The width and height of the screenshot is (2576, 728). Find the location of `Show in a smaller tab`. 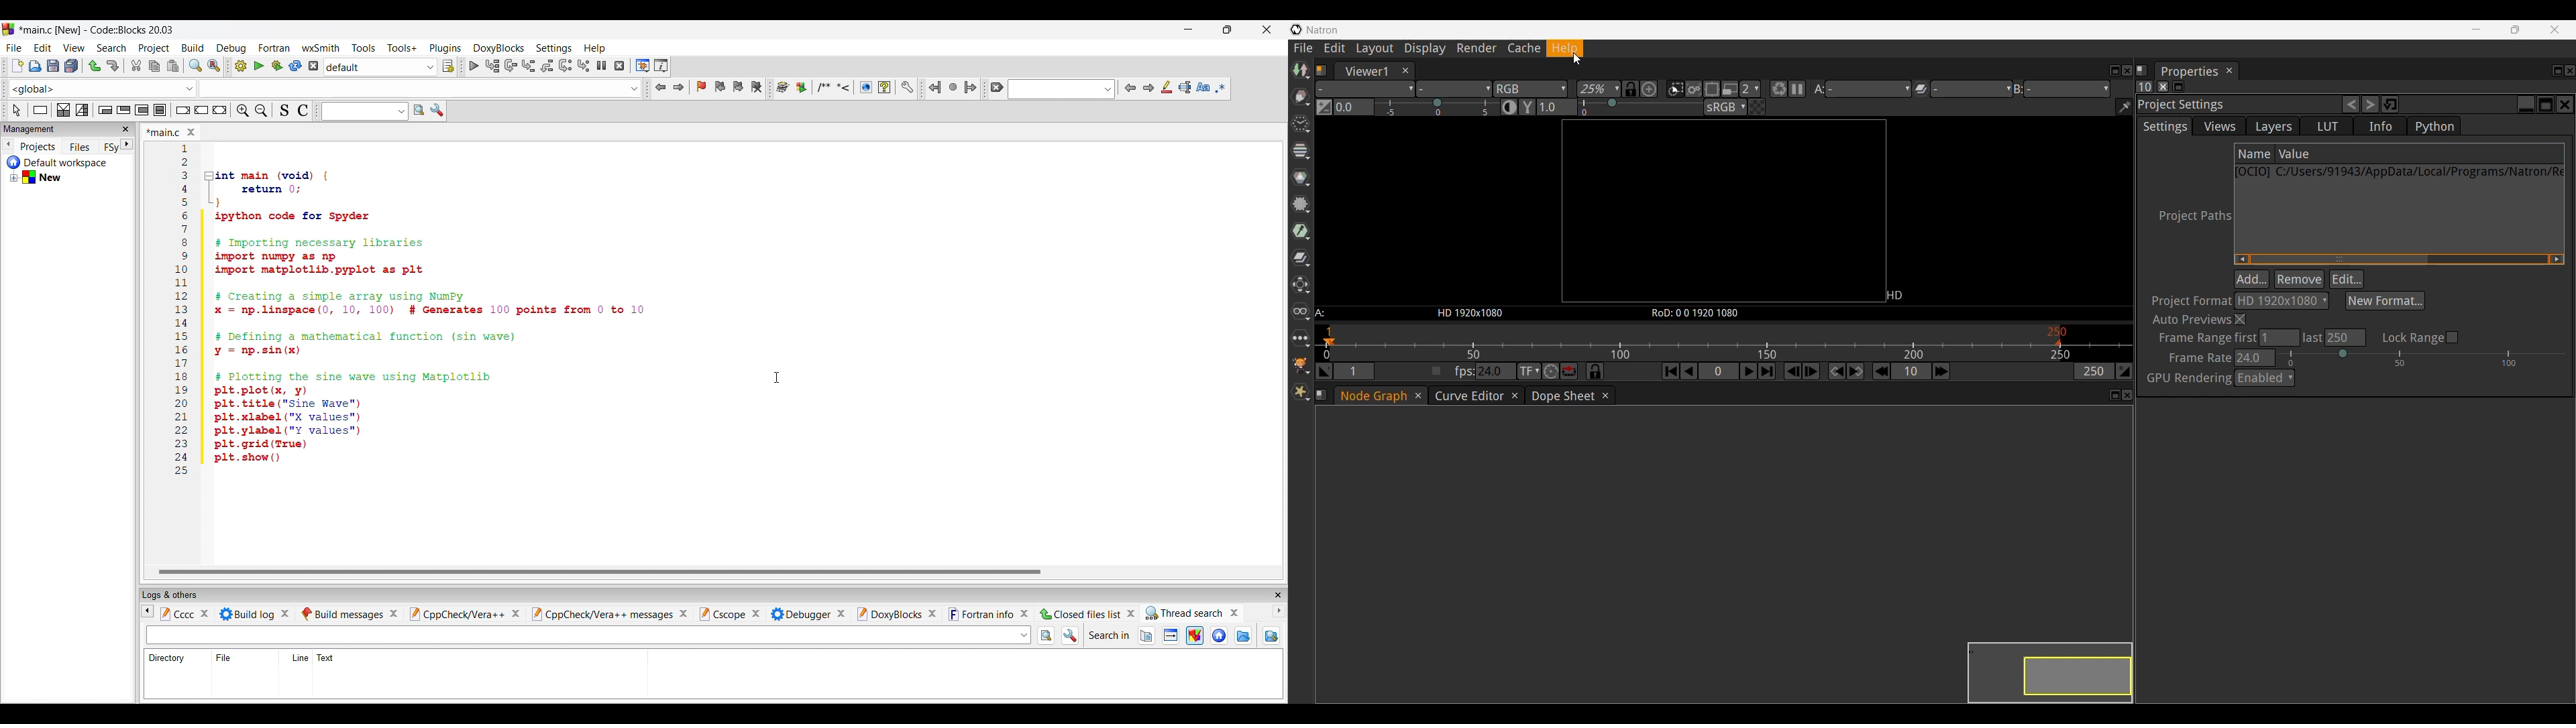

Show in a smaller tab is located at coordinates (1228, 29).